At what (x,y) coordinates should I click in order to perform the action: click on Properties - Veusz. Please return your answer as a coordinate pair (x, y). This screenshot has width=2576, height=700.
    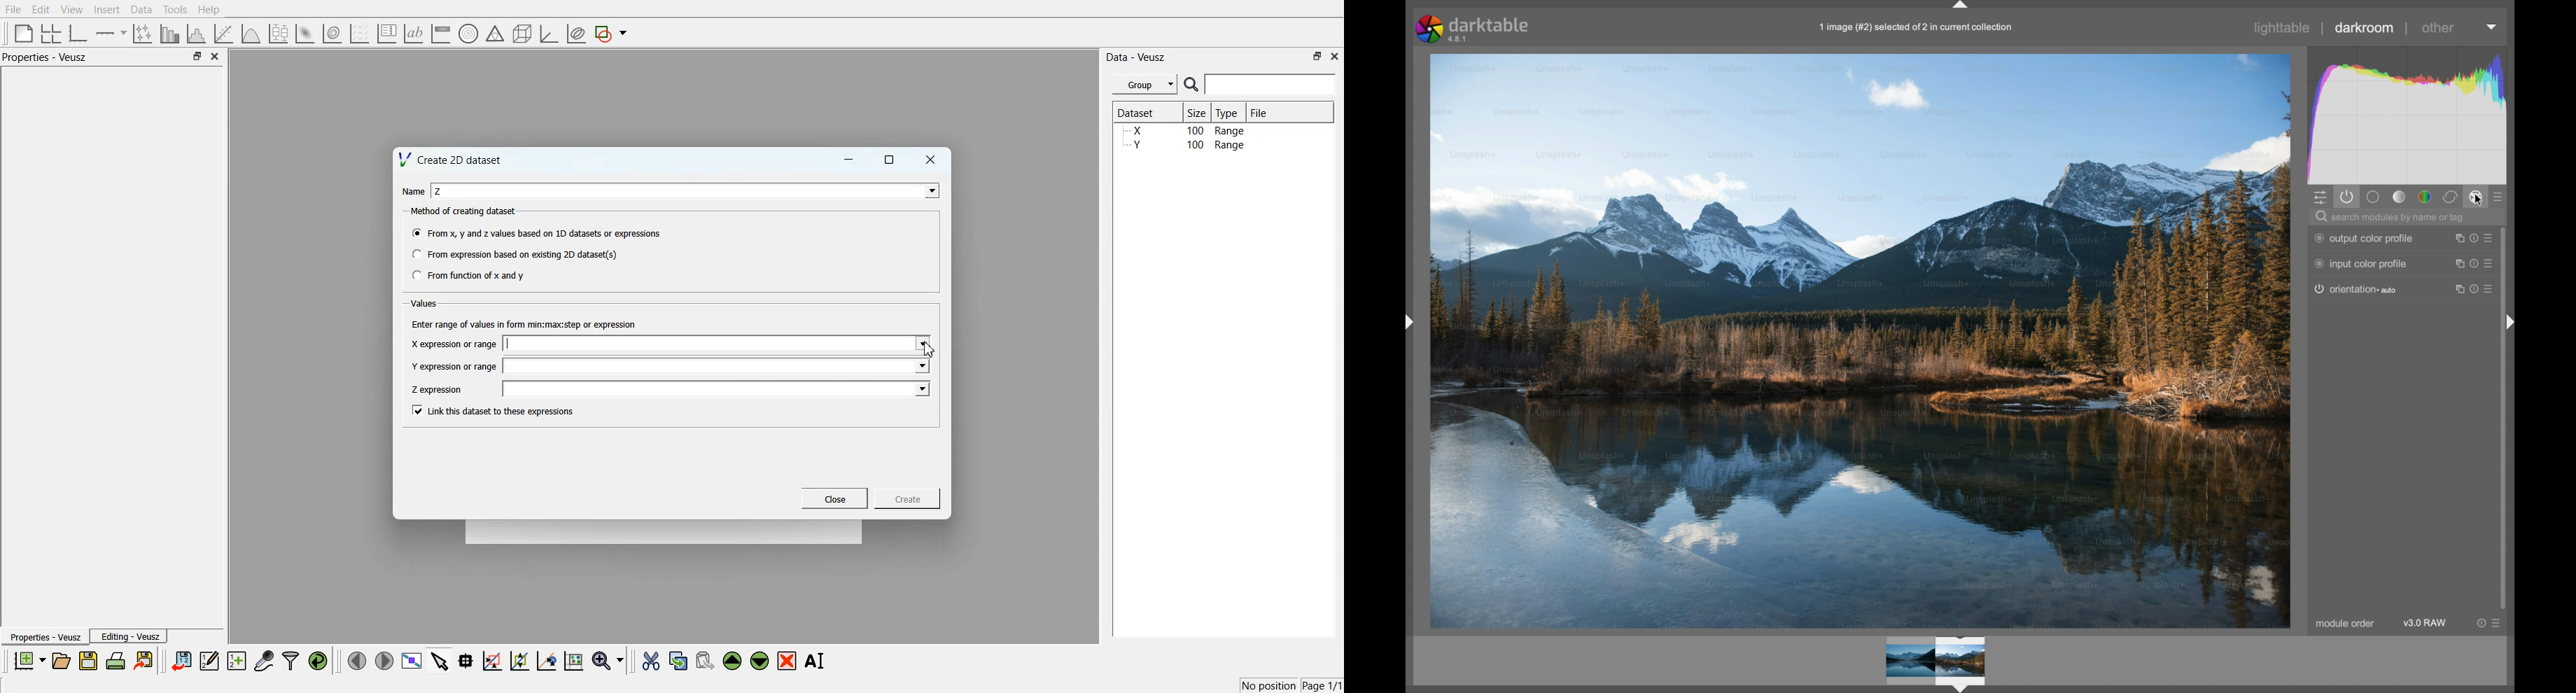
    Looking at the image, I should click on (44, 636).